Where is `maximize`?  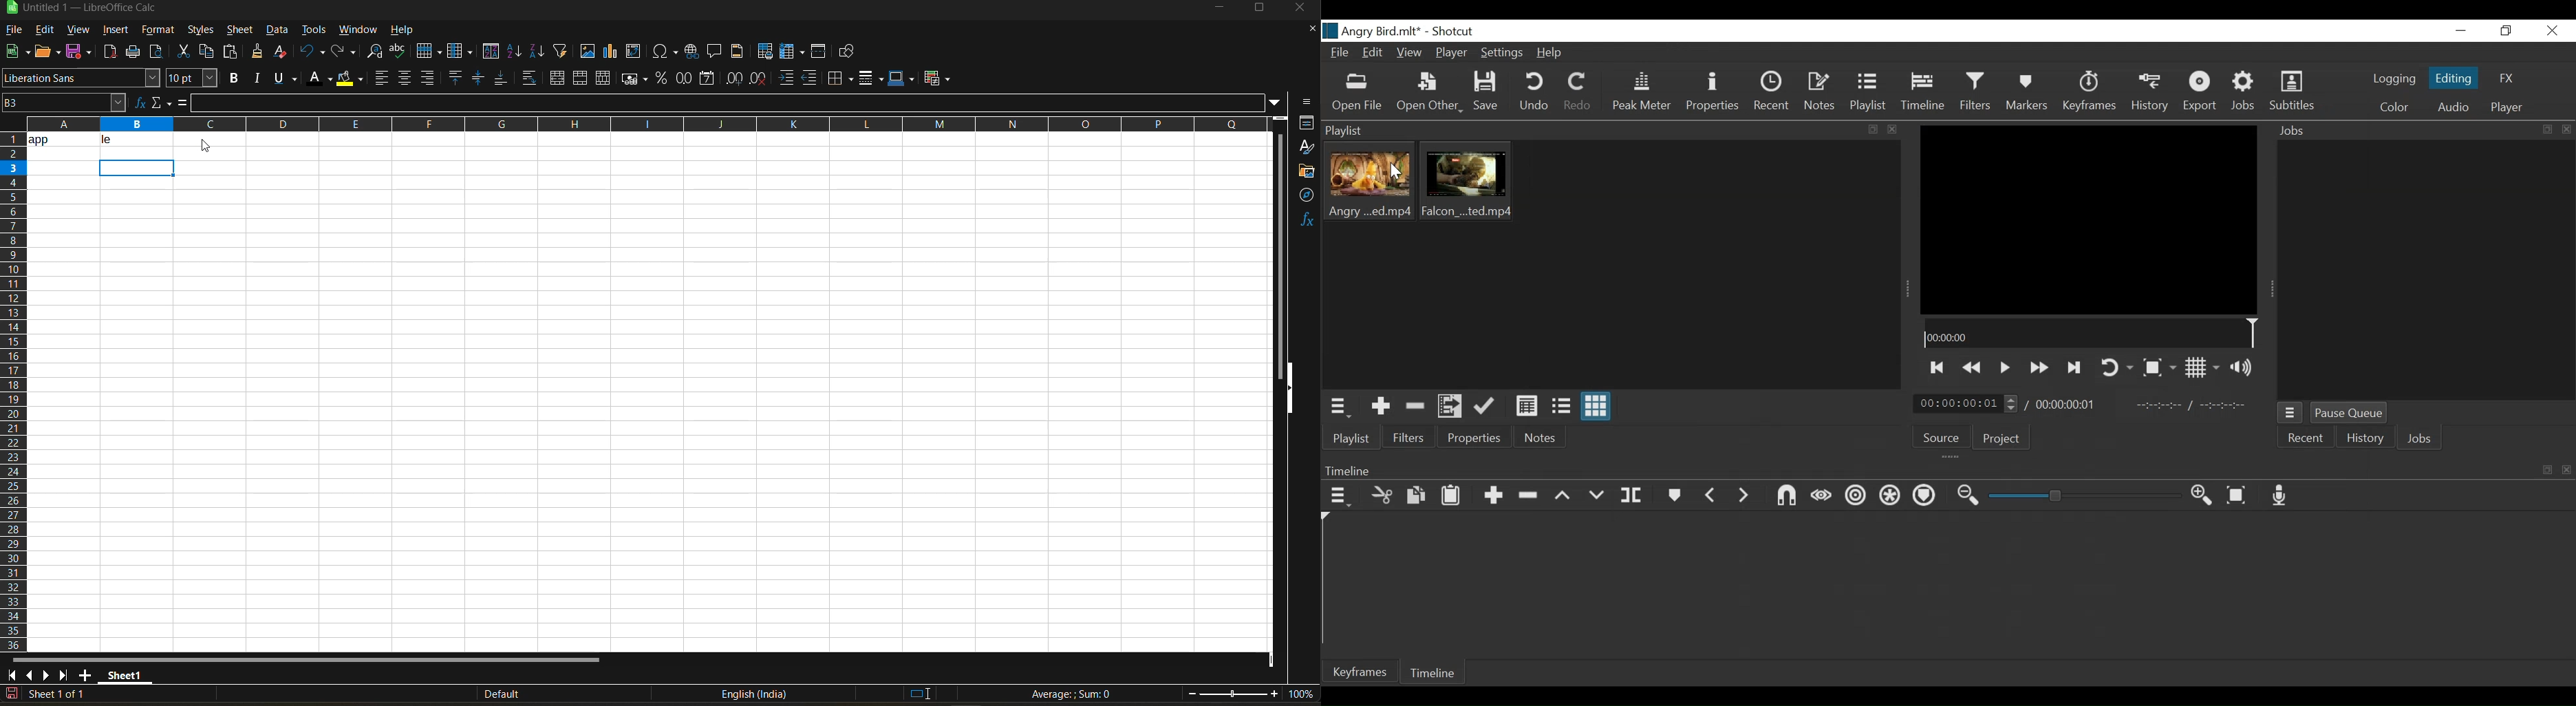
maximize is located at coordinates (1258, 10).